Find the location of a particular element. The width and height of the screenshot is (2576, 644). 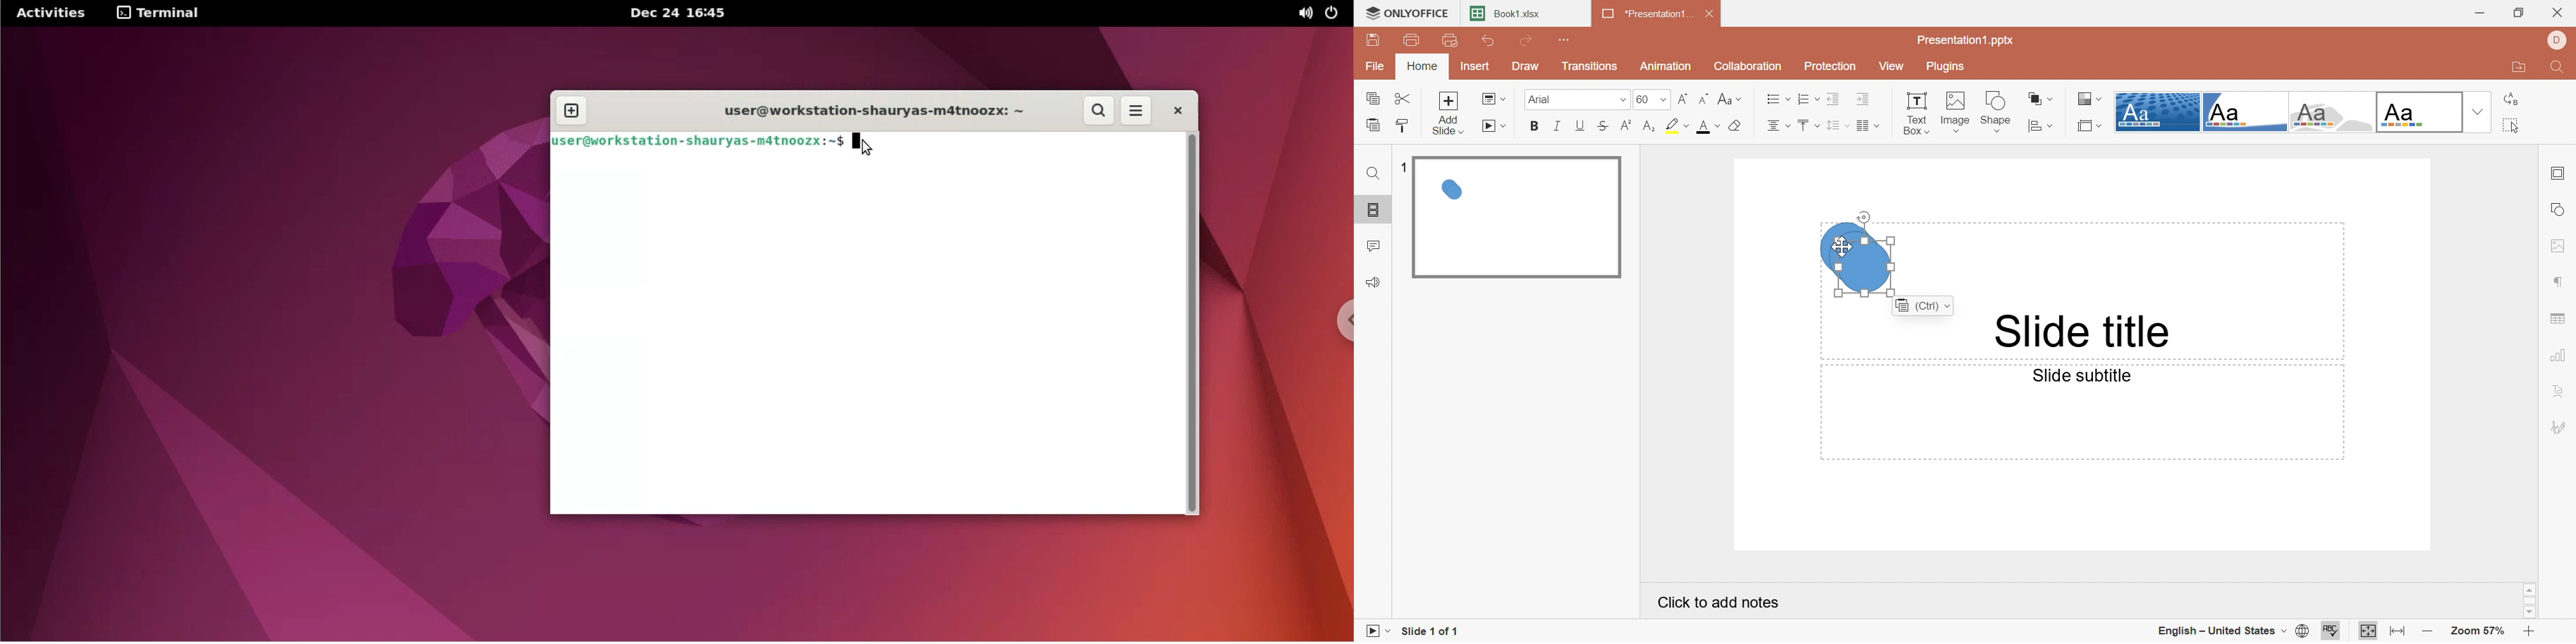

Text box is located at coordinates (1915, 113).